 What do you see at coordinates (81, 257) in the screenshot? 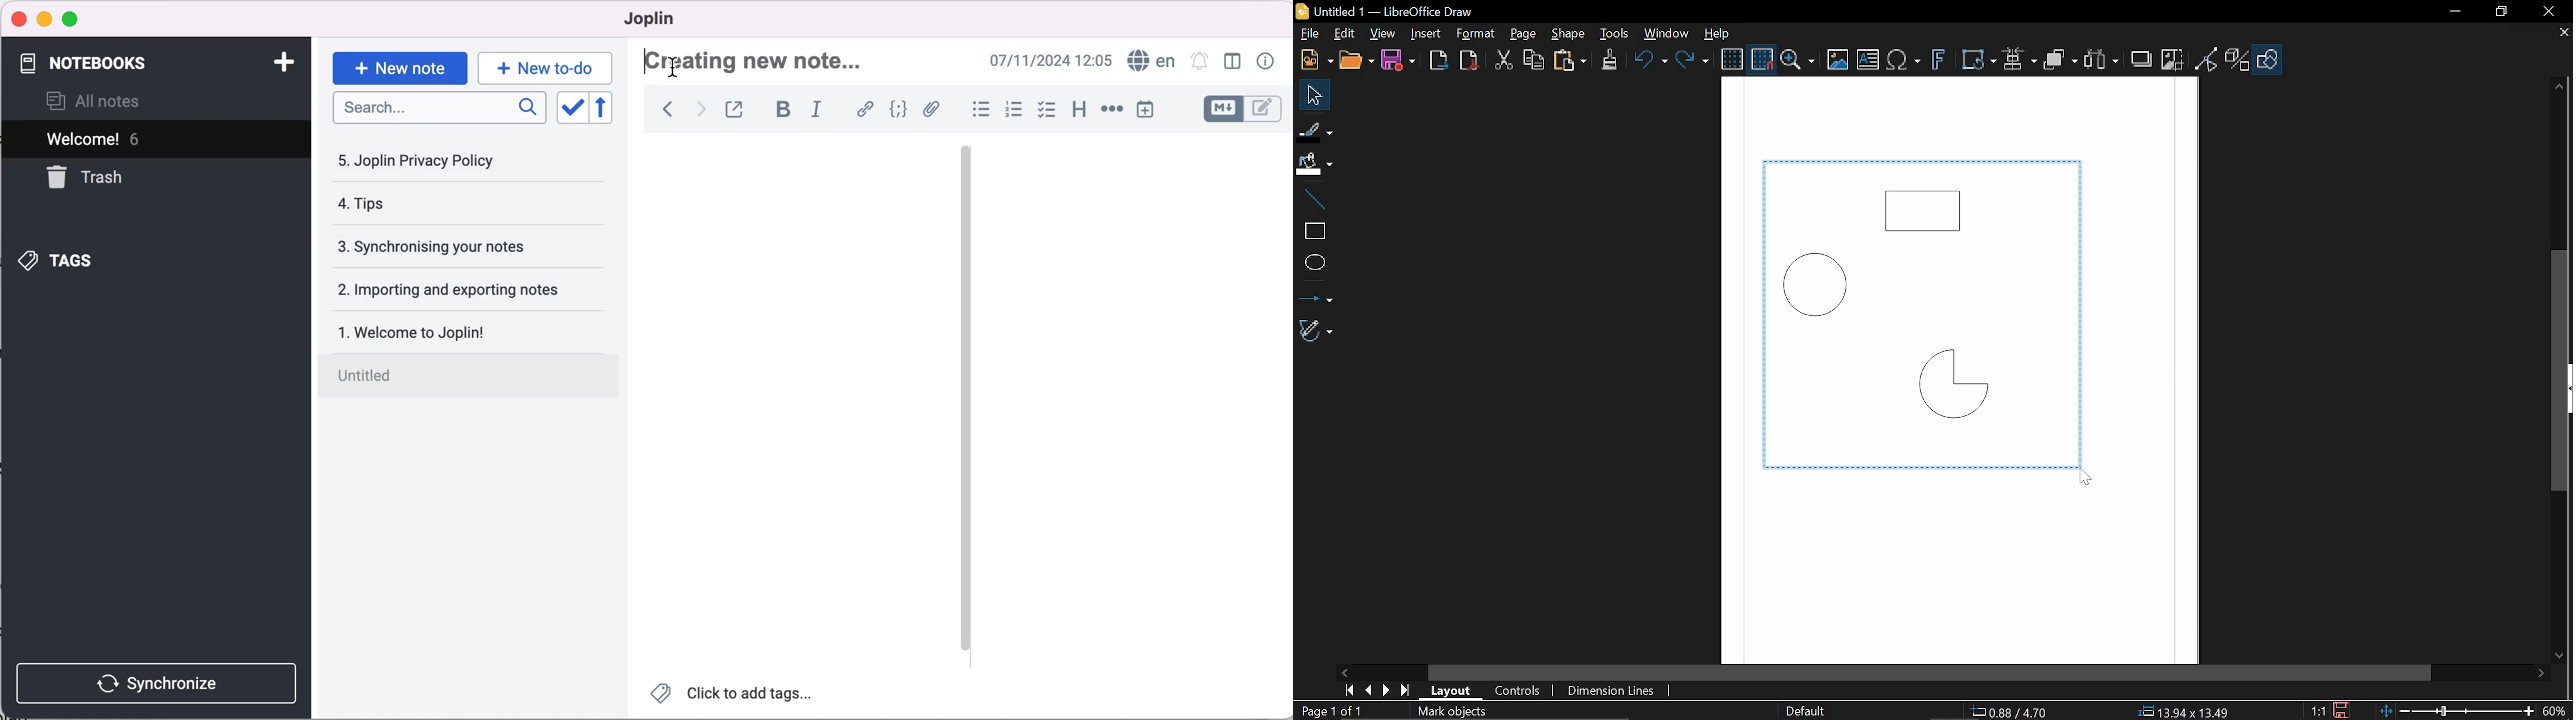
I see `tags` at bounding box center [81, 257].